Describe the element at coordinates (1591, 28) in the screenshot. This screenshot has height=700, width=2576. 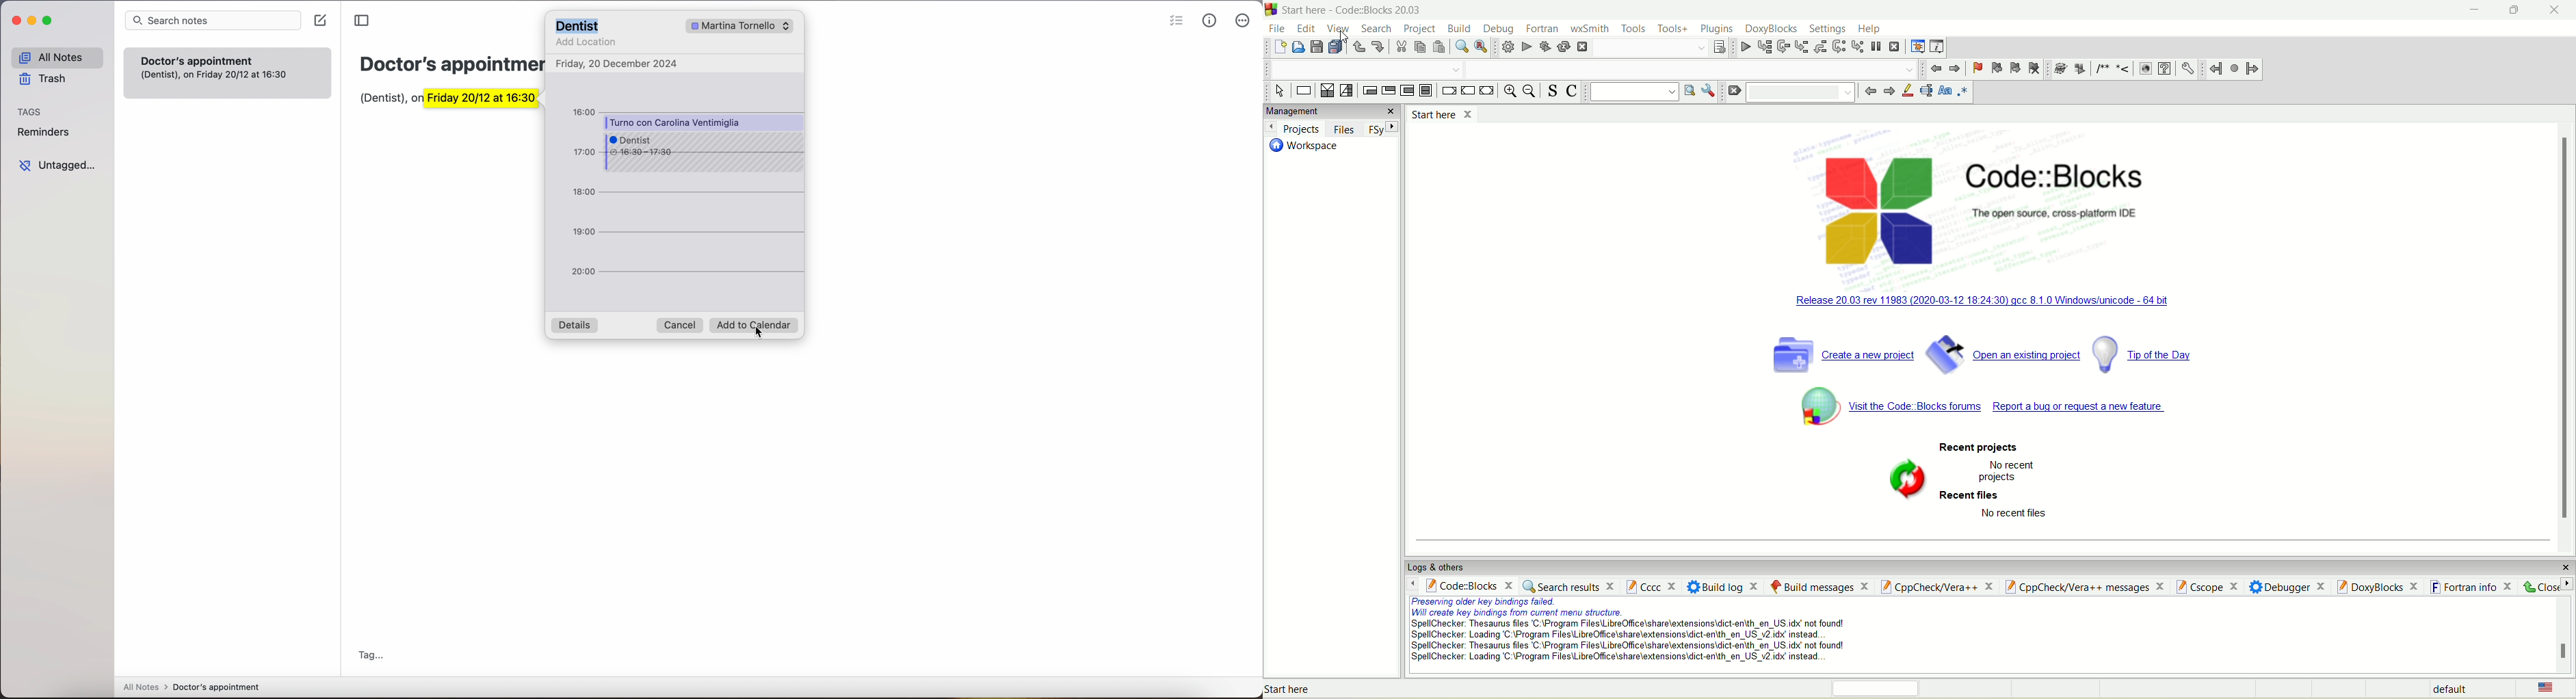
I see `wxSmith` at that location.